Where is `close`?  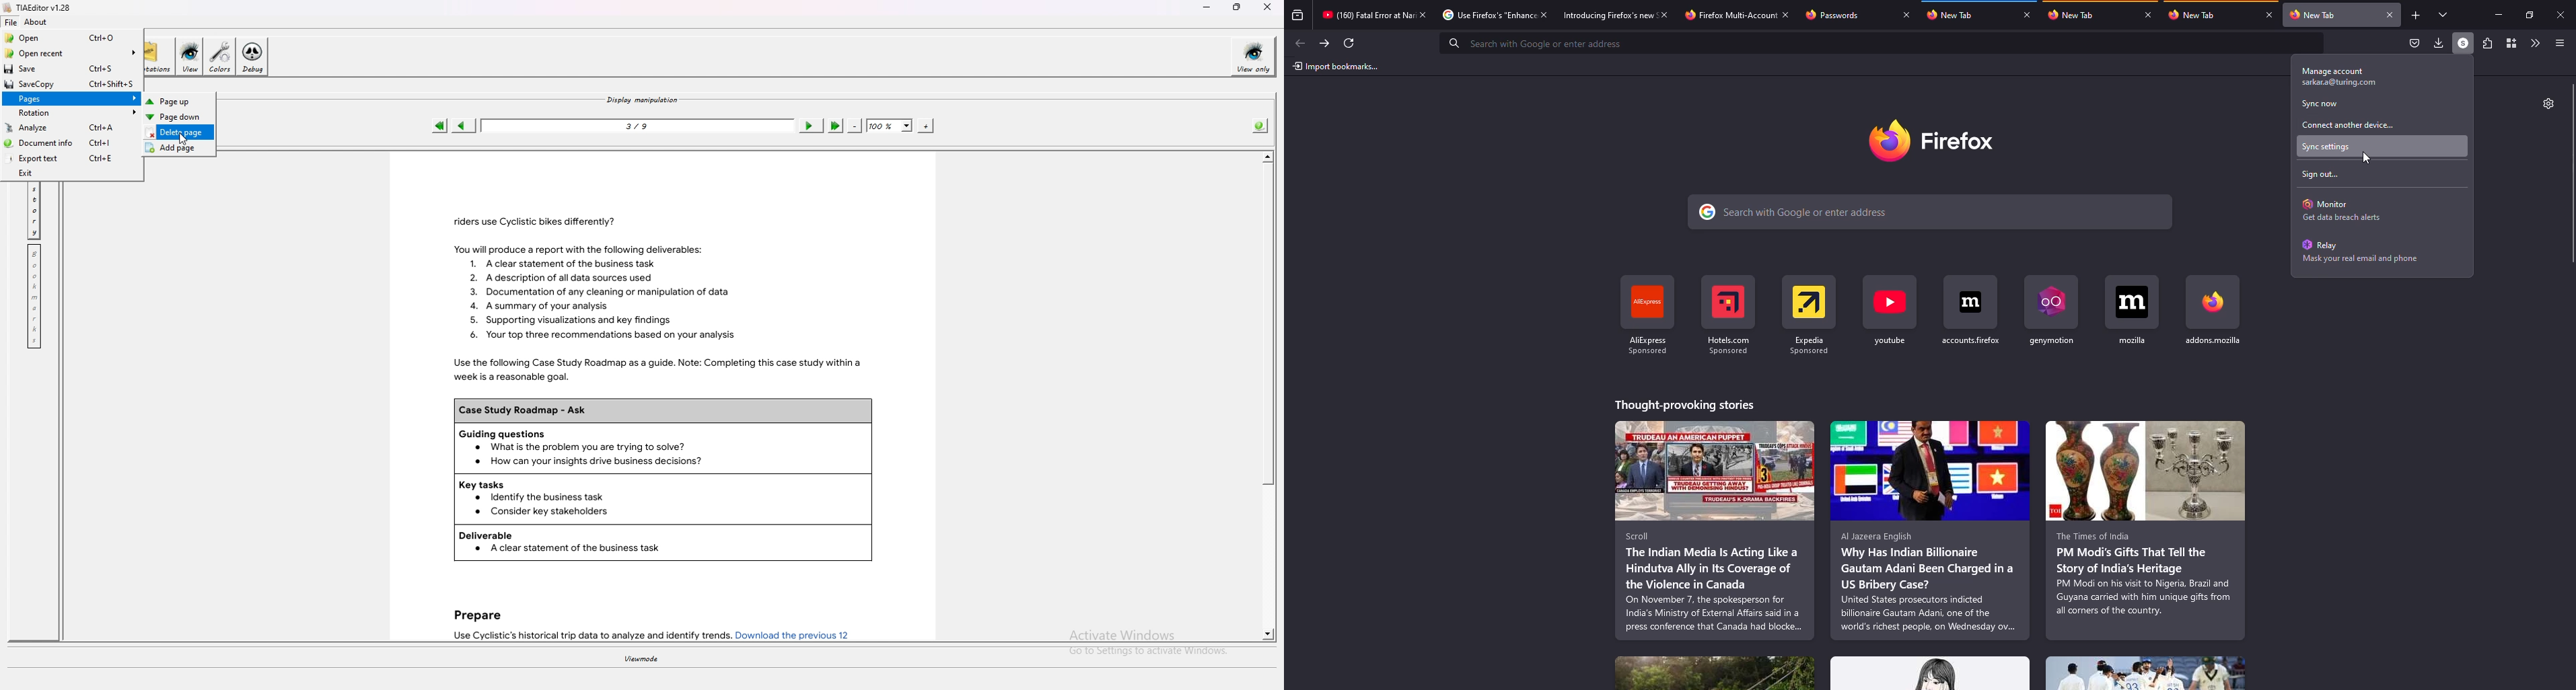
close is located at coordinates (1906, 15).